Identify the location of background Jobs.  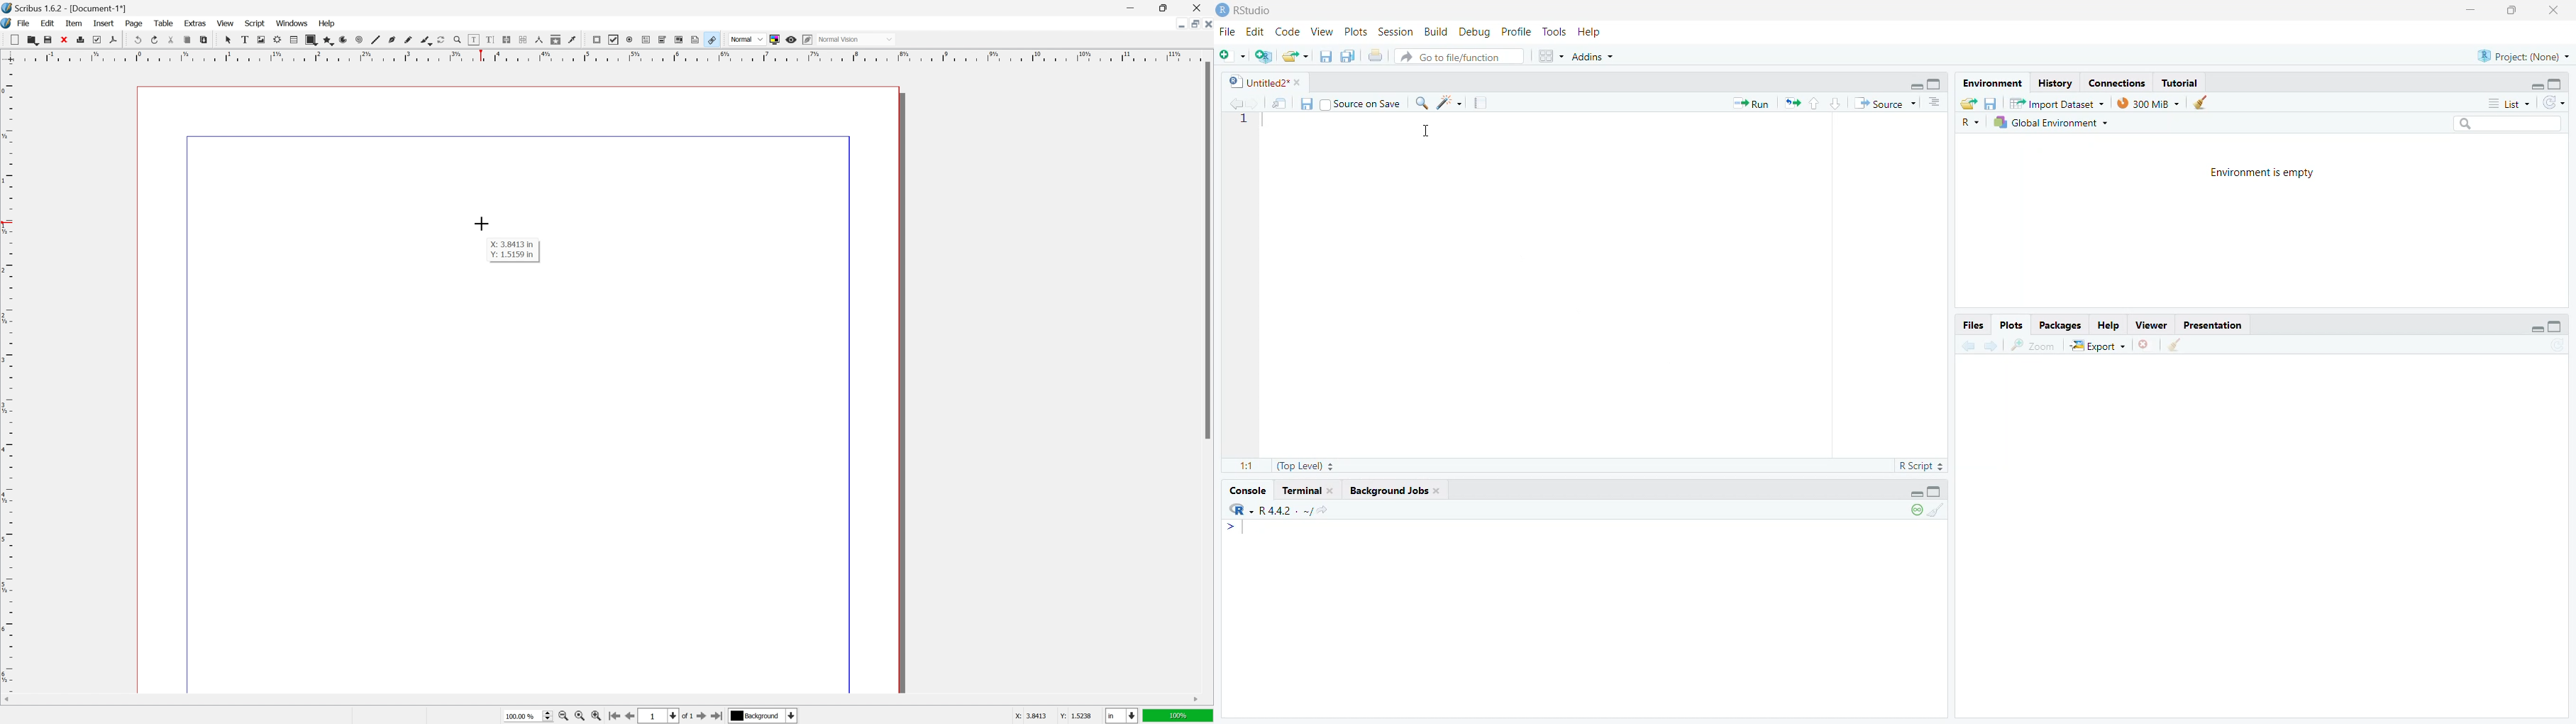
(1393, 492).